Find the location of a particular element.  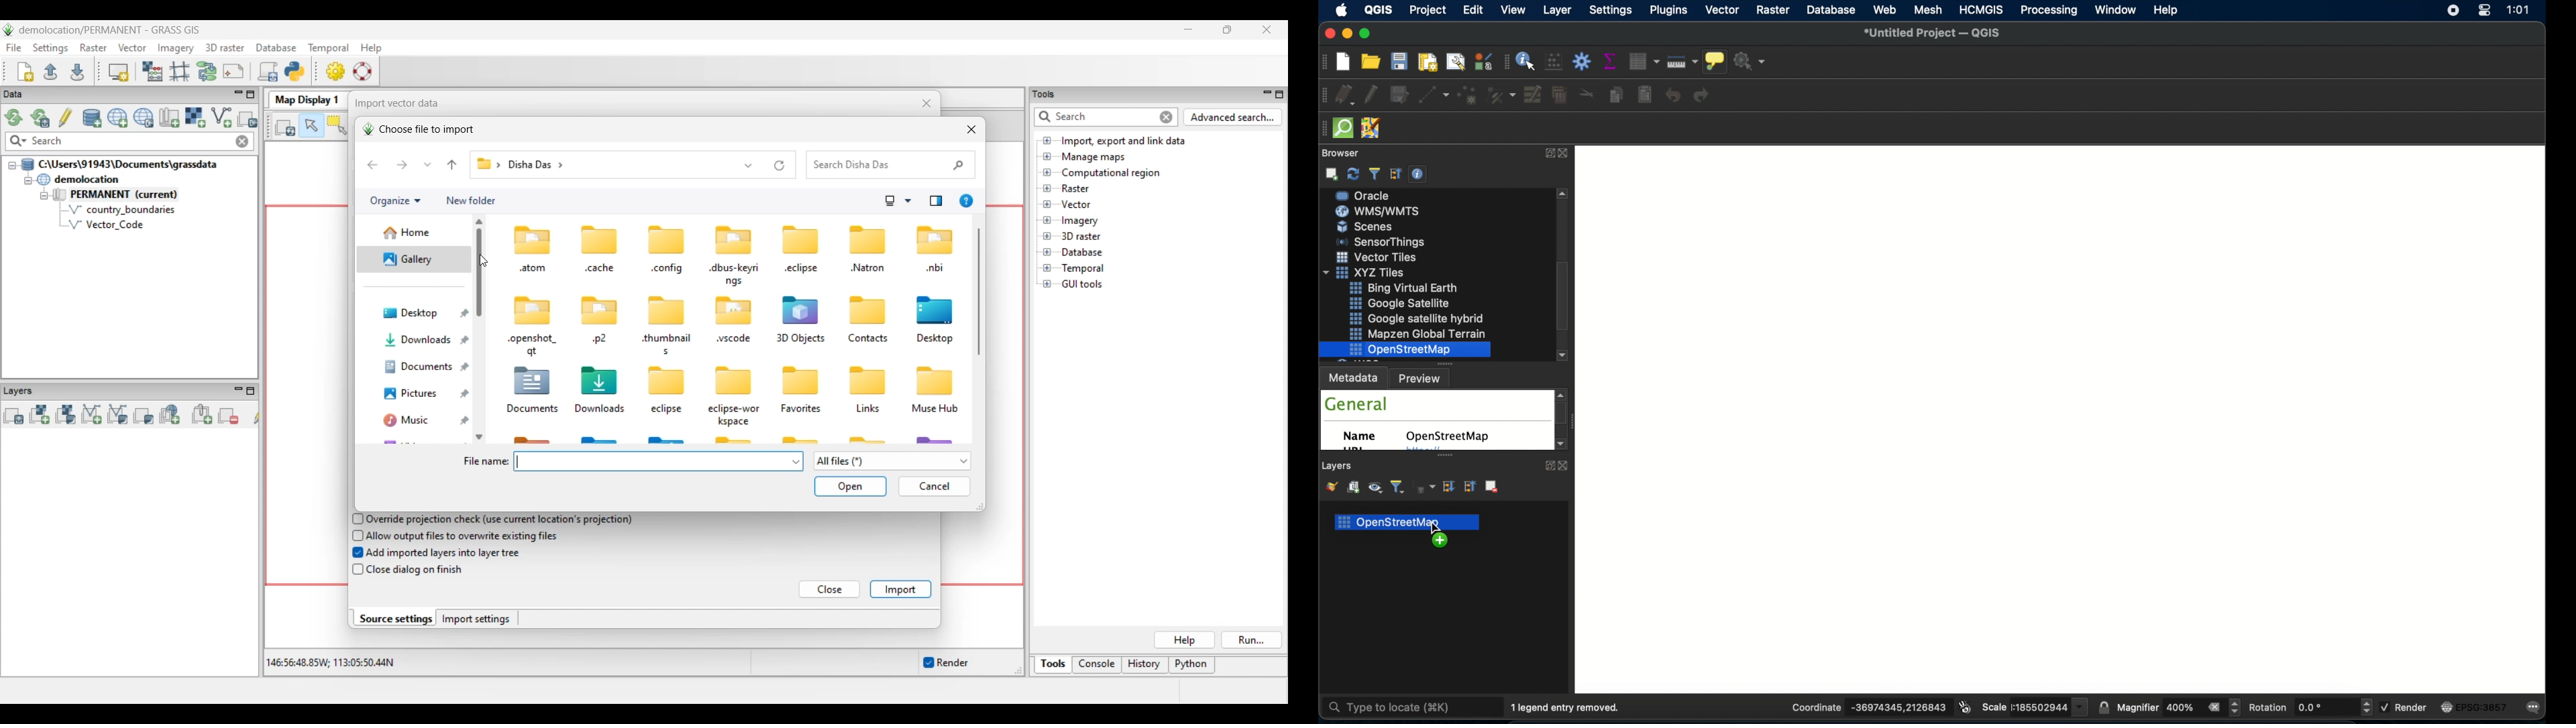

scroll up arrow is located at coordinates (1563, 194).